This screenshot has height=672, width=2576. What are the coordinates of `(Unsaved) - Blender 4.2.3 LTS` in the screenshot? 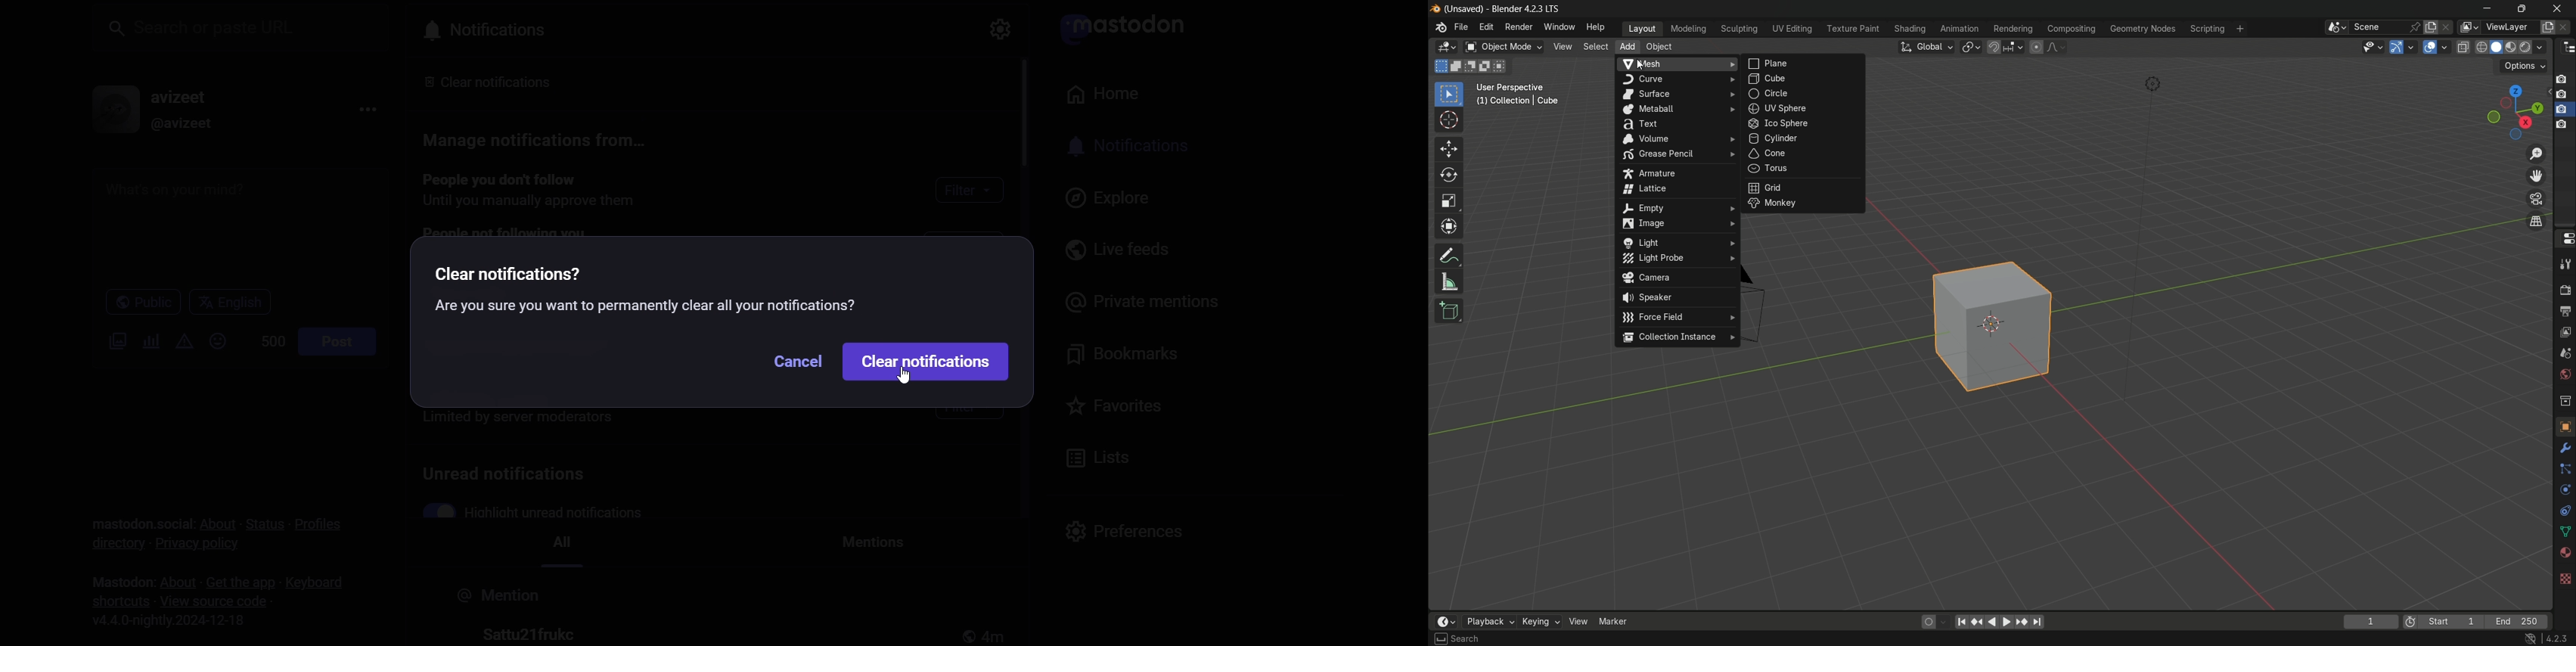 It's located at (1504, 10).